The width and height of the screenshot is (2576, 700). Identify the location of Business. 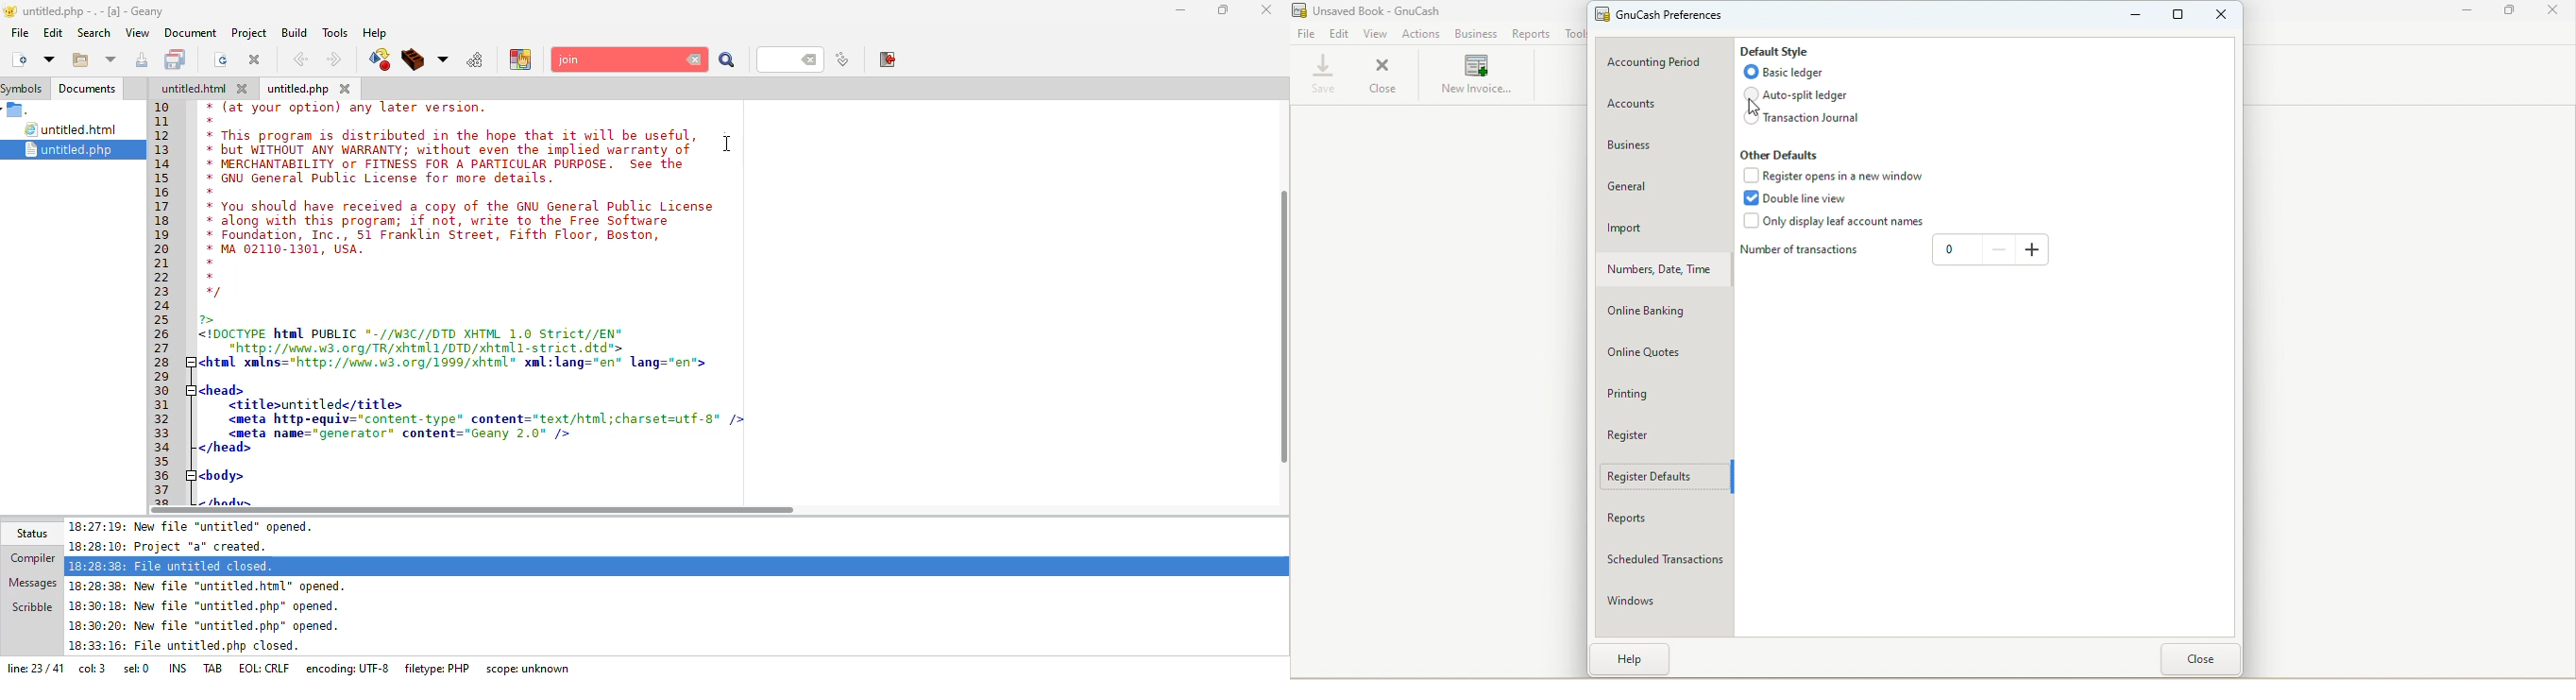
(1664, 145).